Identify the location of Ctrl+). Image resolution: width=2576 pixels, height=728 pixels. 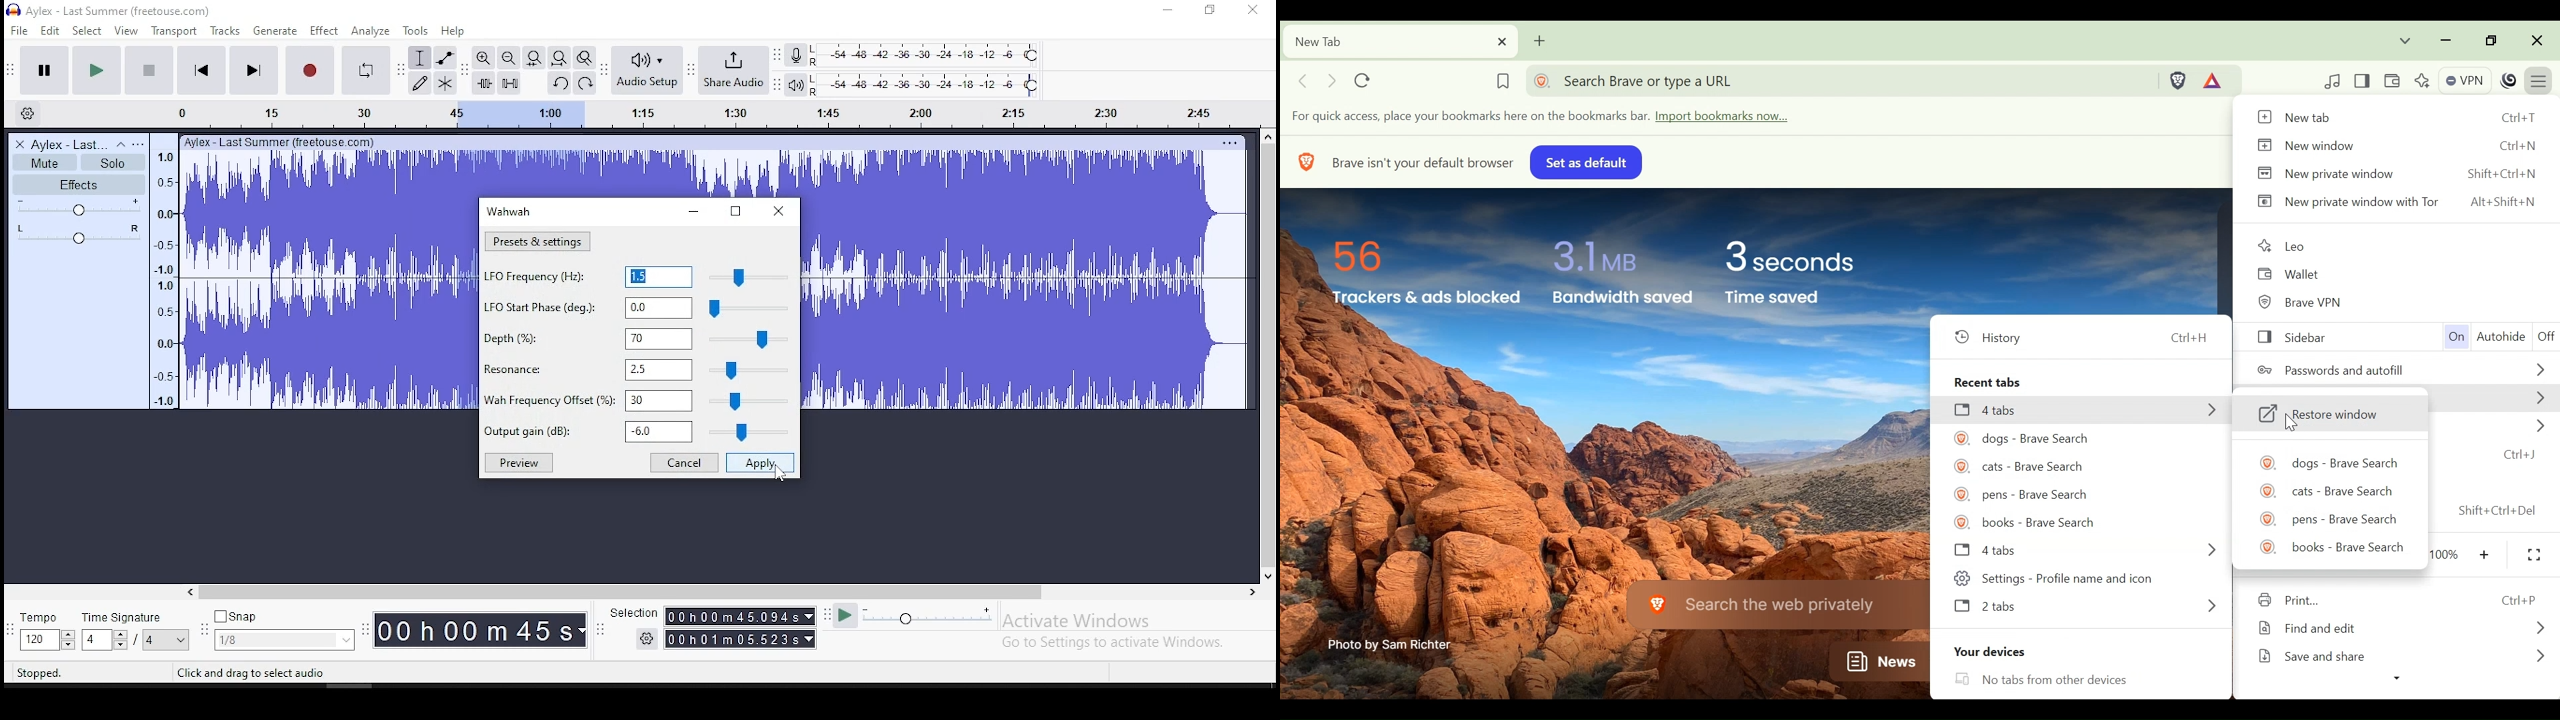
(2519, 455).